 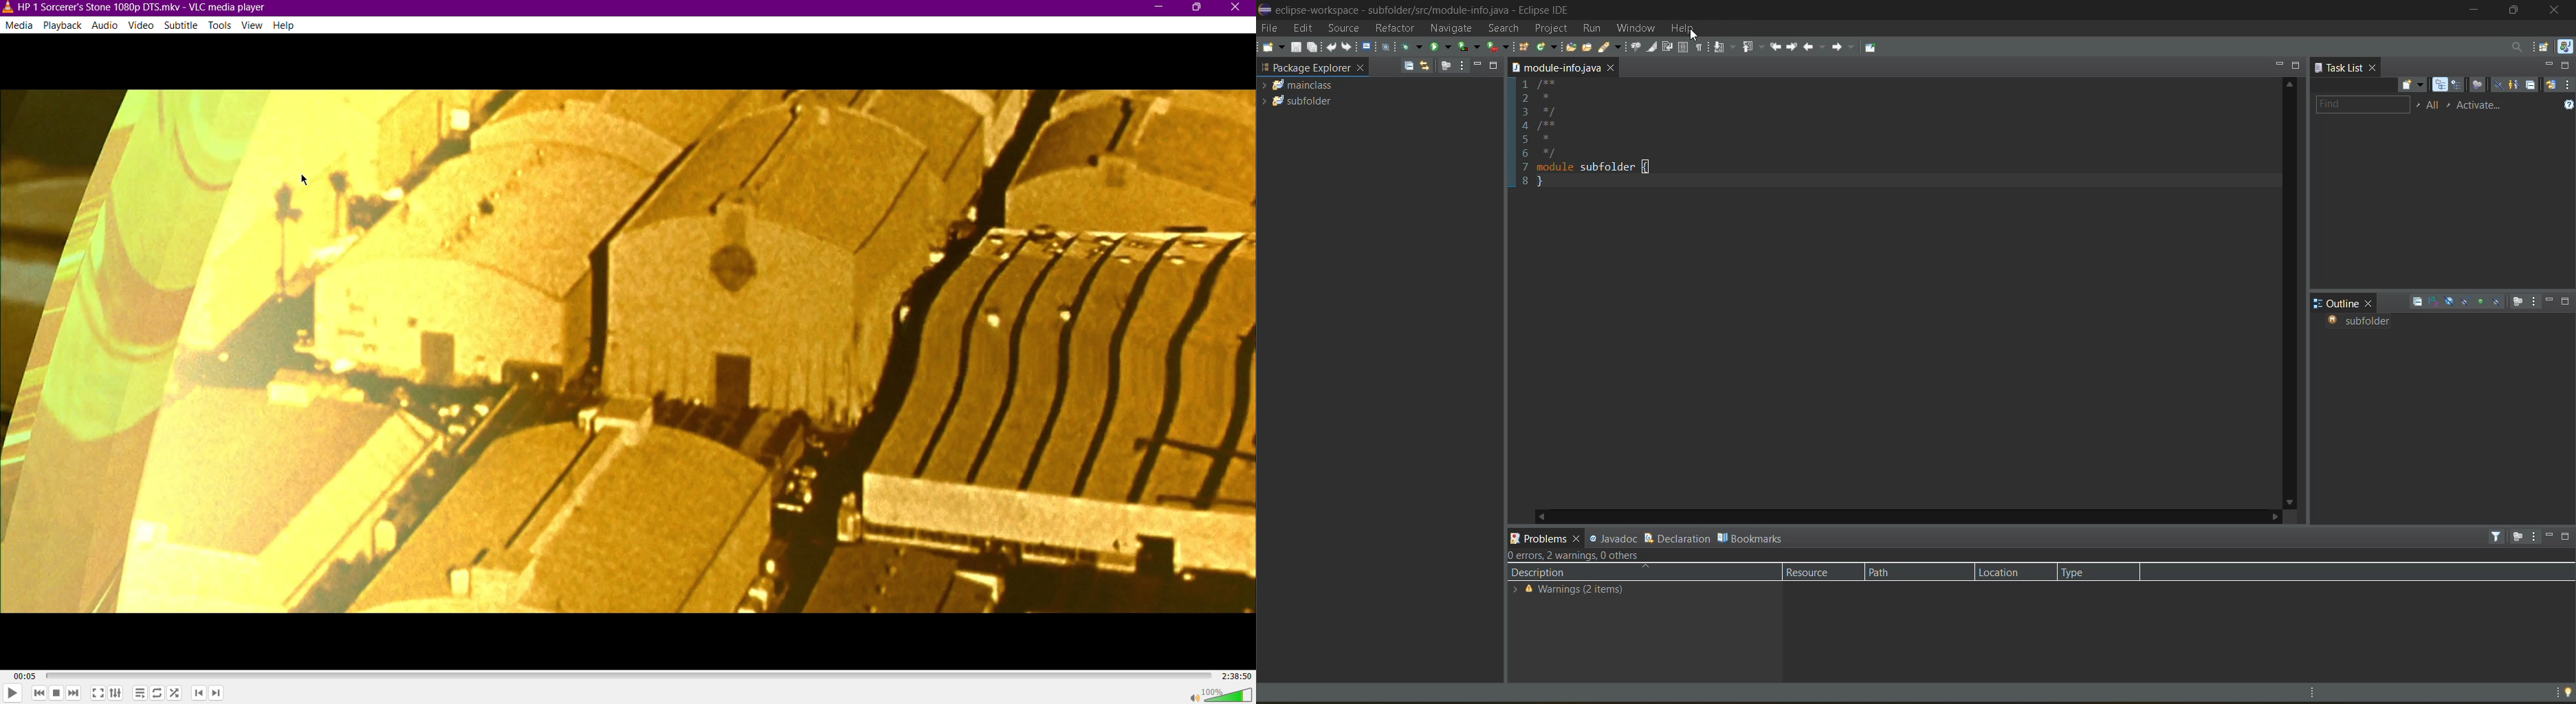 I want to click on description, so click(x=1546, y=574).